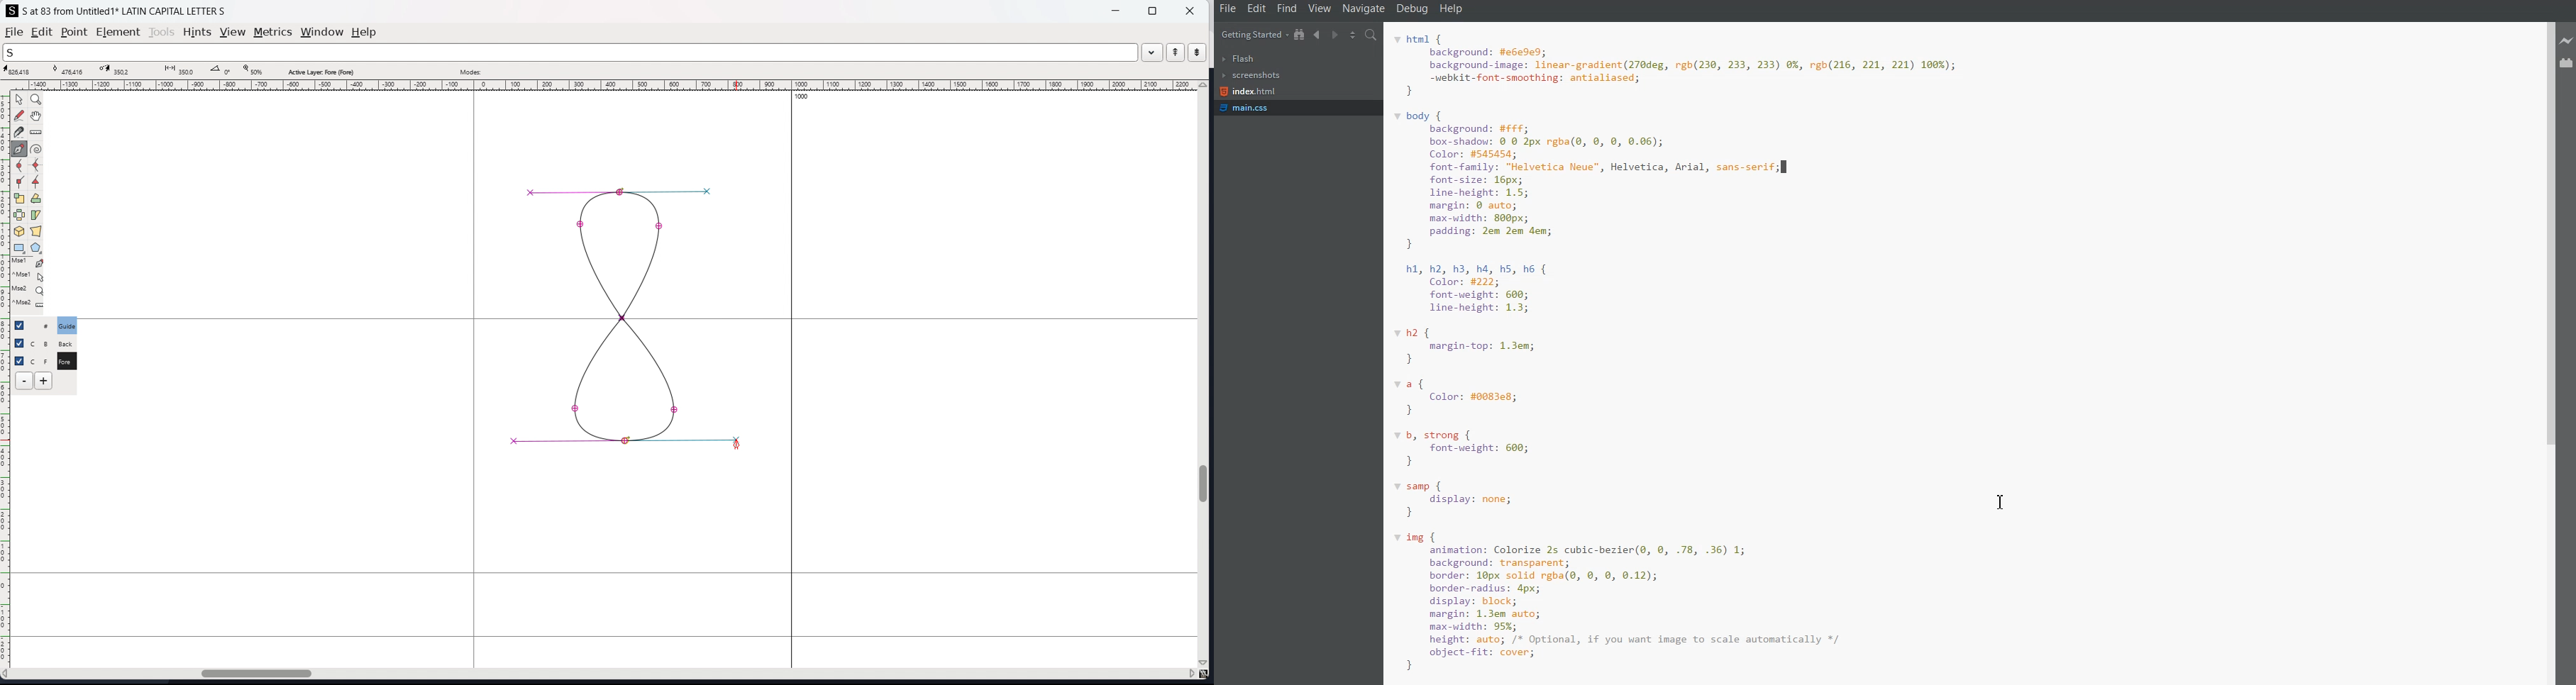 The height and width of the screenshot is (700, 2576). I want to click on previous word in the wordlist, so click(1176, 52).